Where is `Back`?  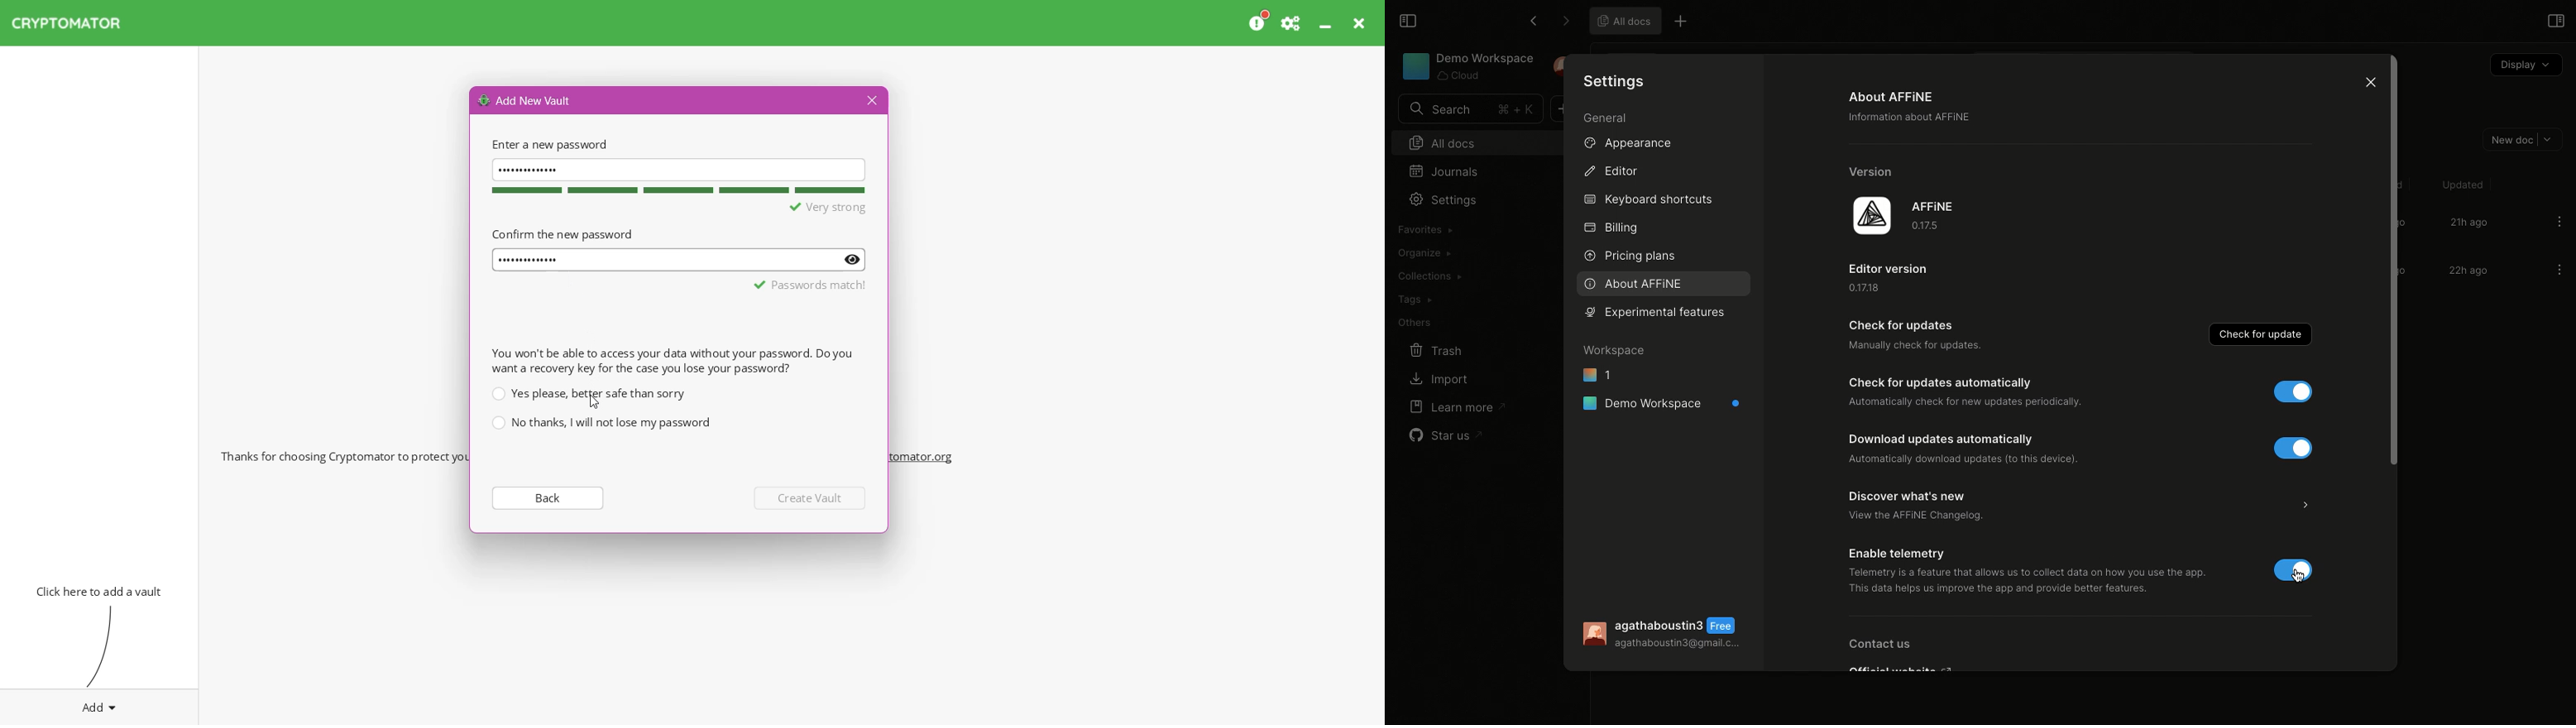
Back is located at coordinates (1533, 21).